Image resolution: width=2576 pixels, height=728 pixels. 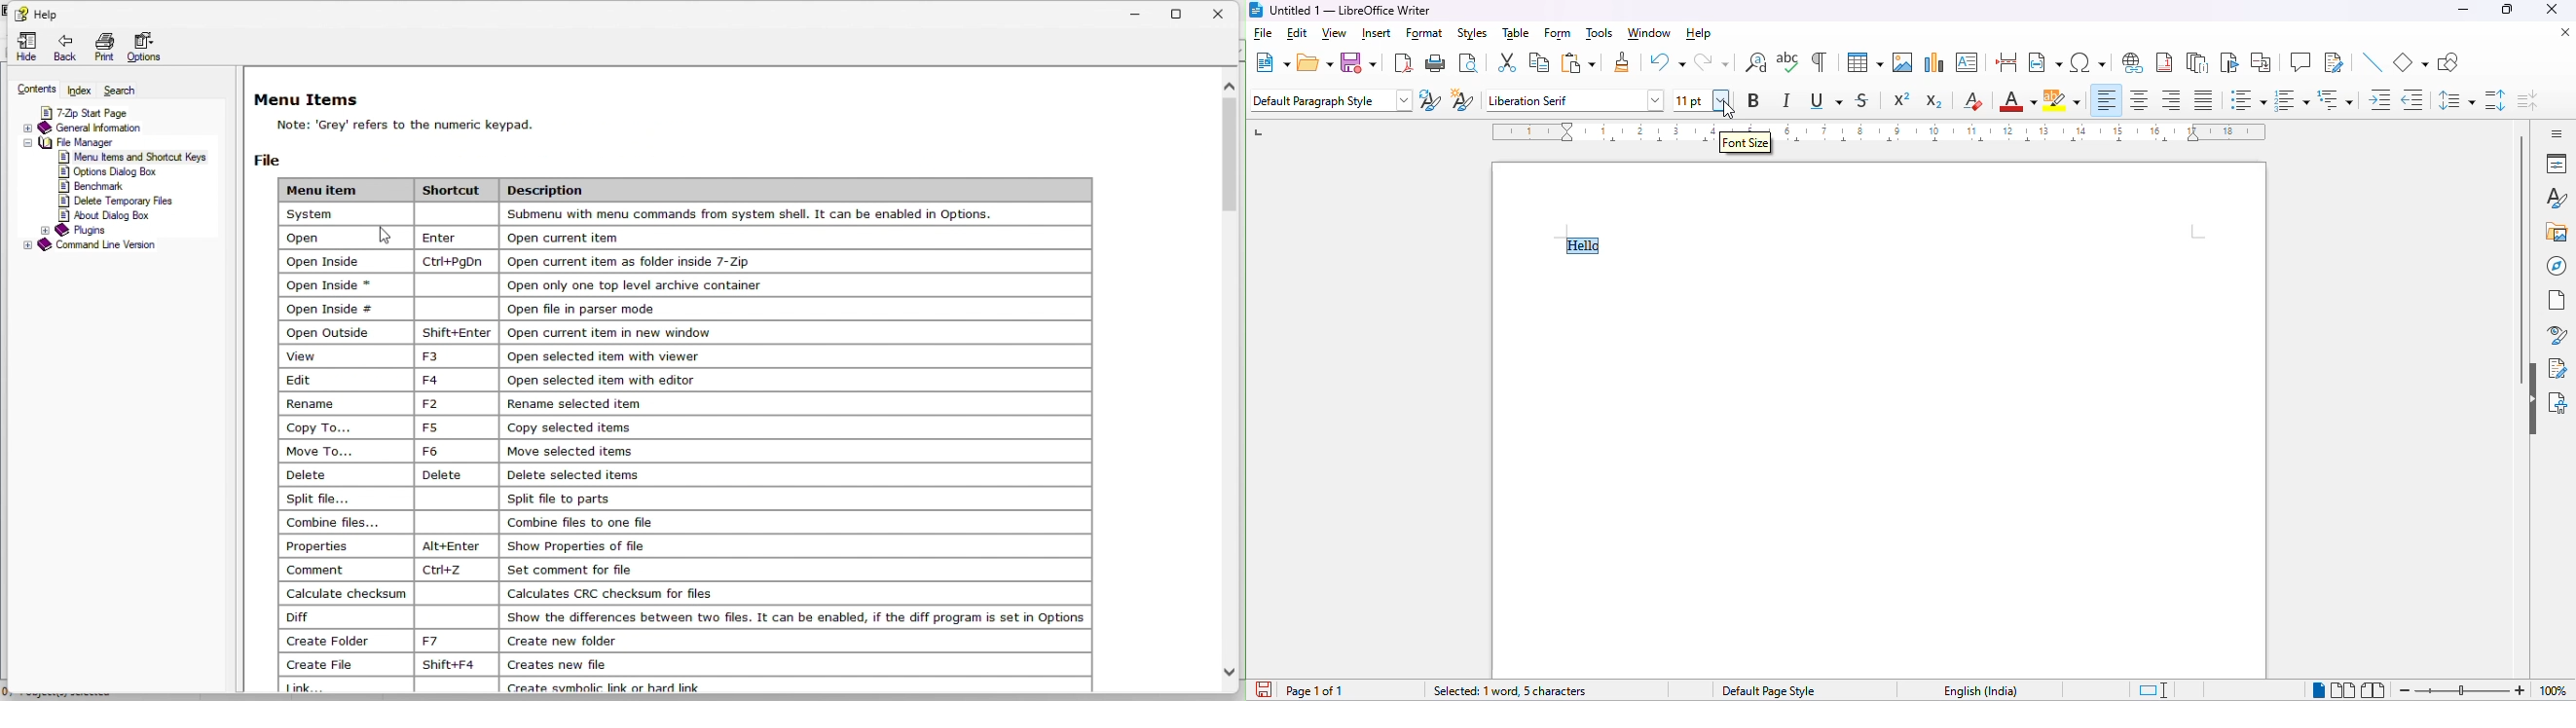 I want to click on update paragraph style, so click(x=1430, y=99).